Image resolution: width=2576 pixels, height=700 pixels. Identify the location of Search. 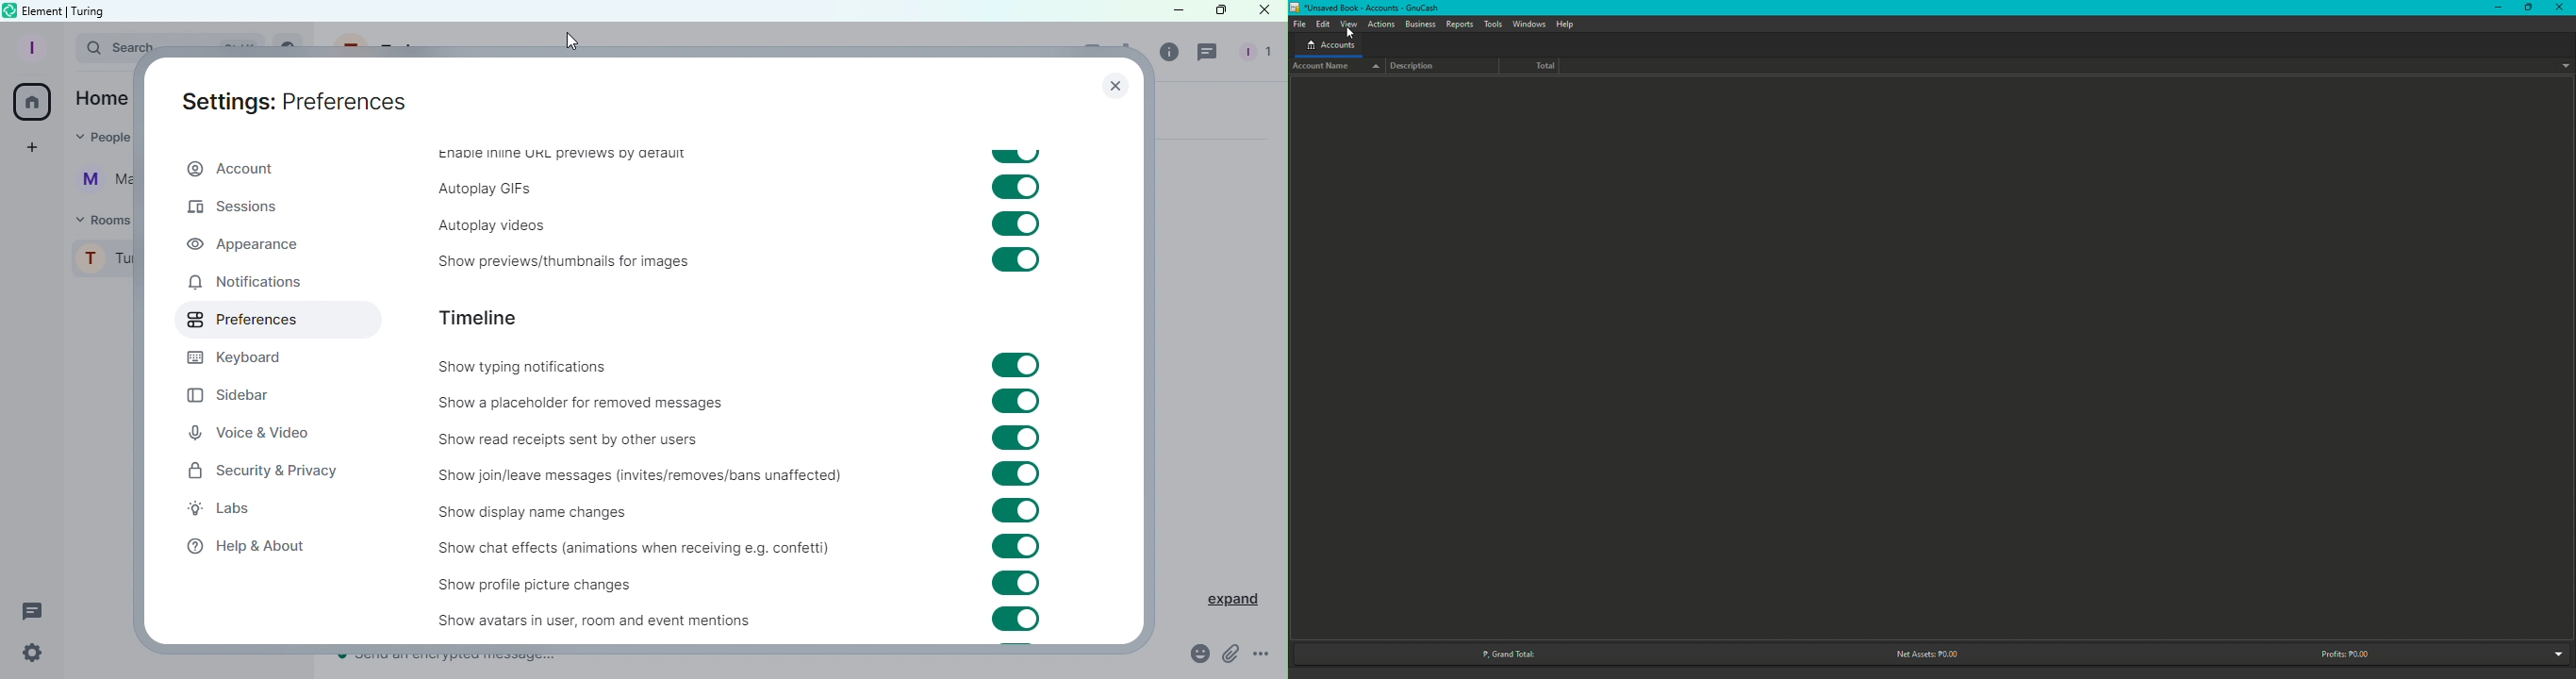
(102, 50).